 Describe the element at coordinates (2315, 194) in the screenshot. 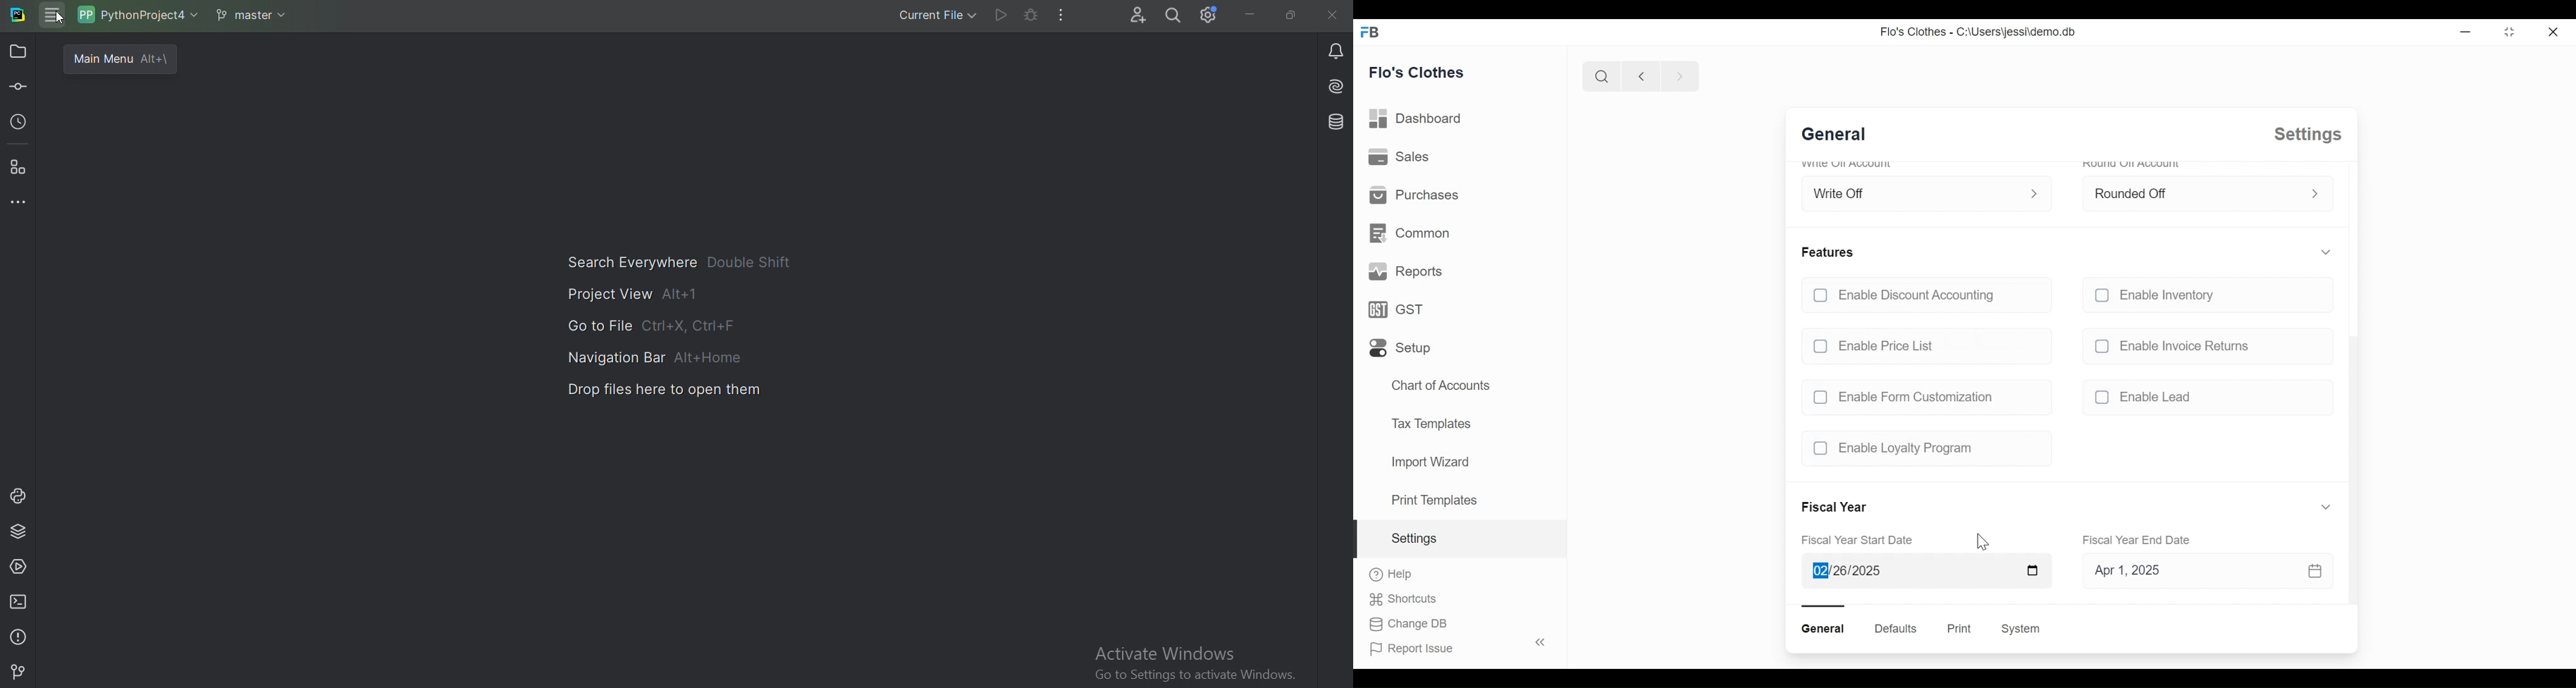

I see `Expand` at that location.